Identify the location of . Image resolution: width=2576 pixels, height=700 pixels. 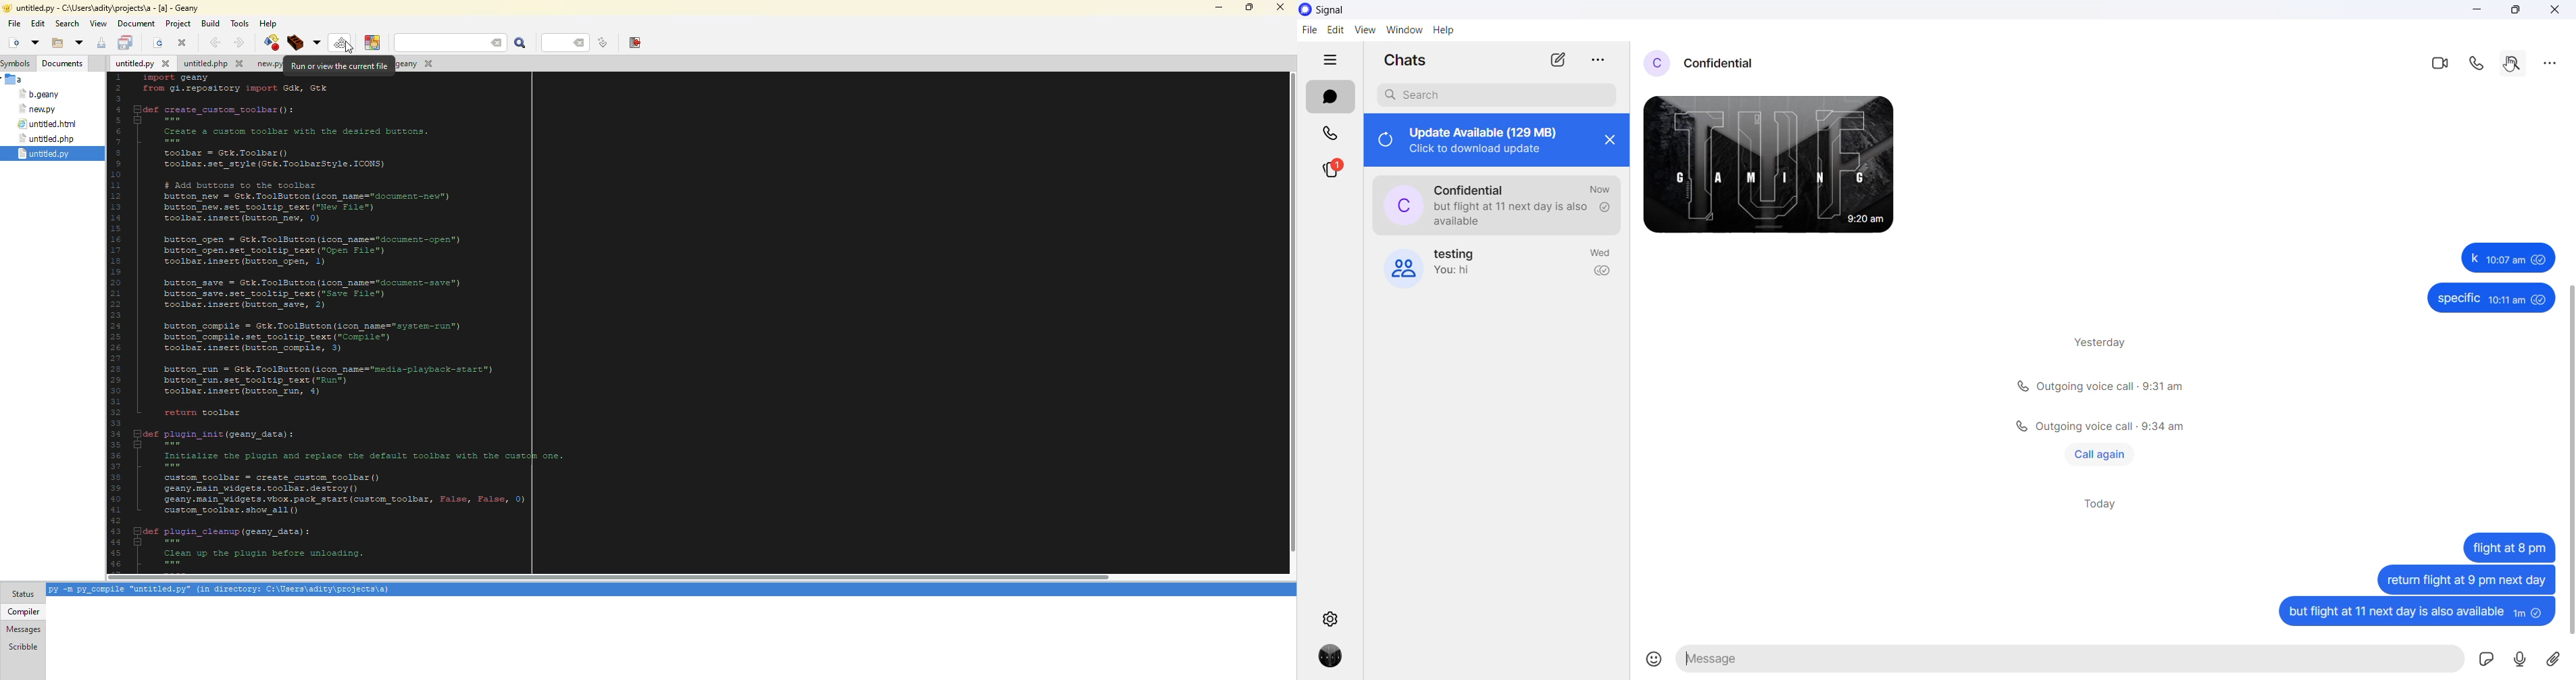
(2096, 425).